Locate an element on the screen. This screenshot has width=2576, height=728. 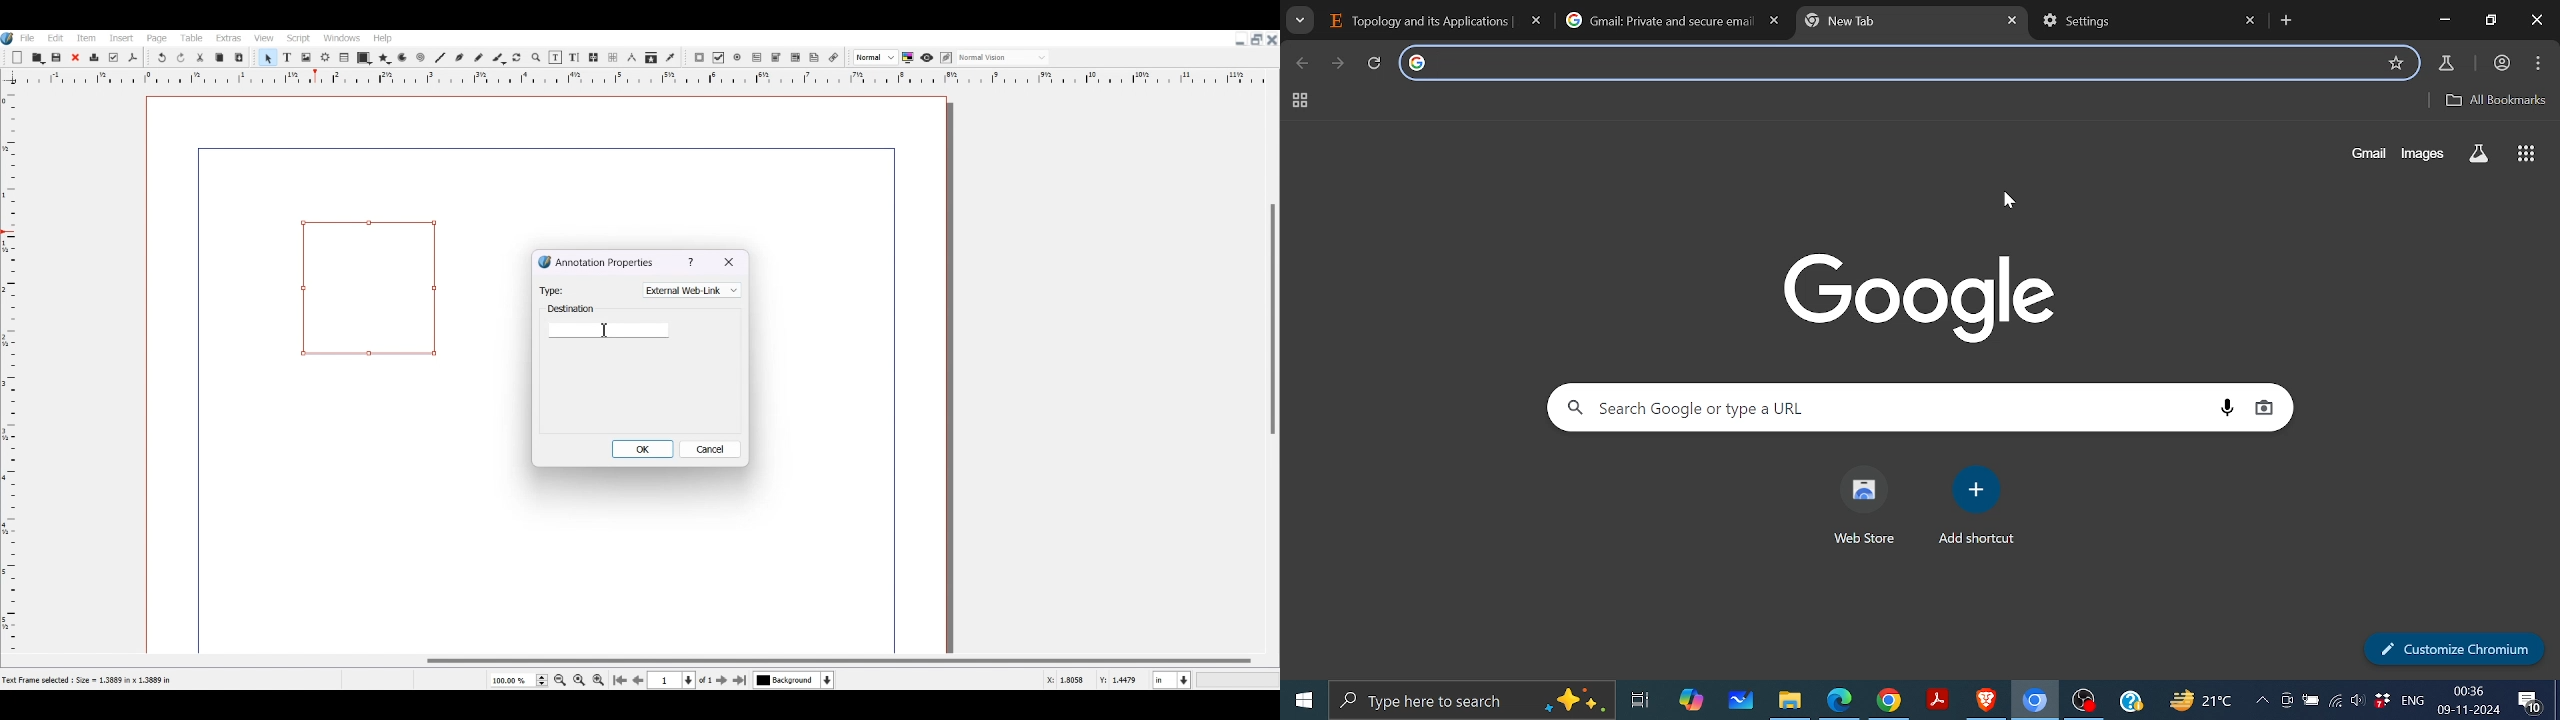
Text Annotation  is located at coordinates (815, 57).